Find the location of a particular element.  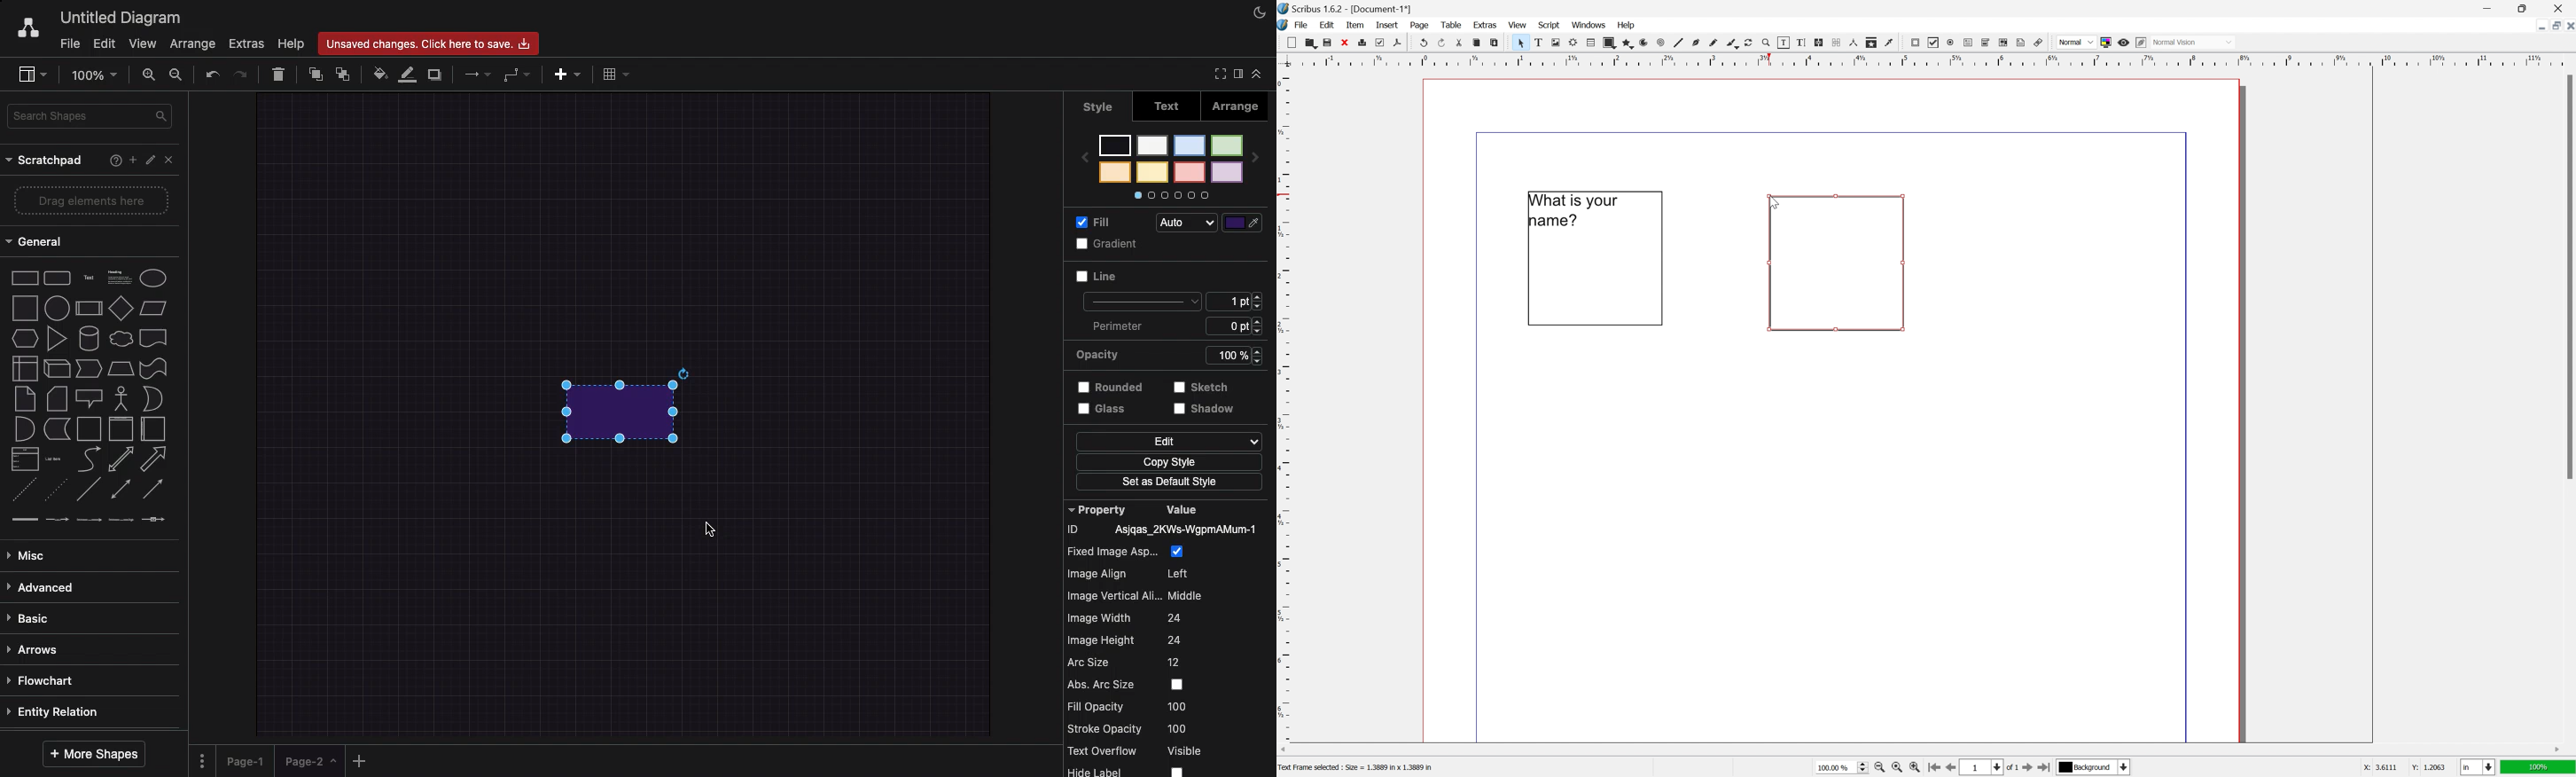

note is located at coordinates (24, 398).